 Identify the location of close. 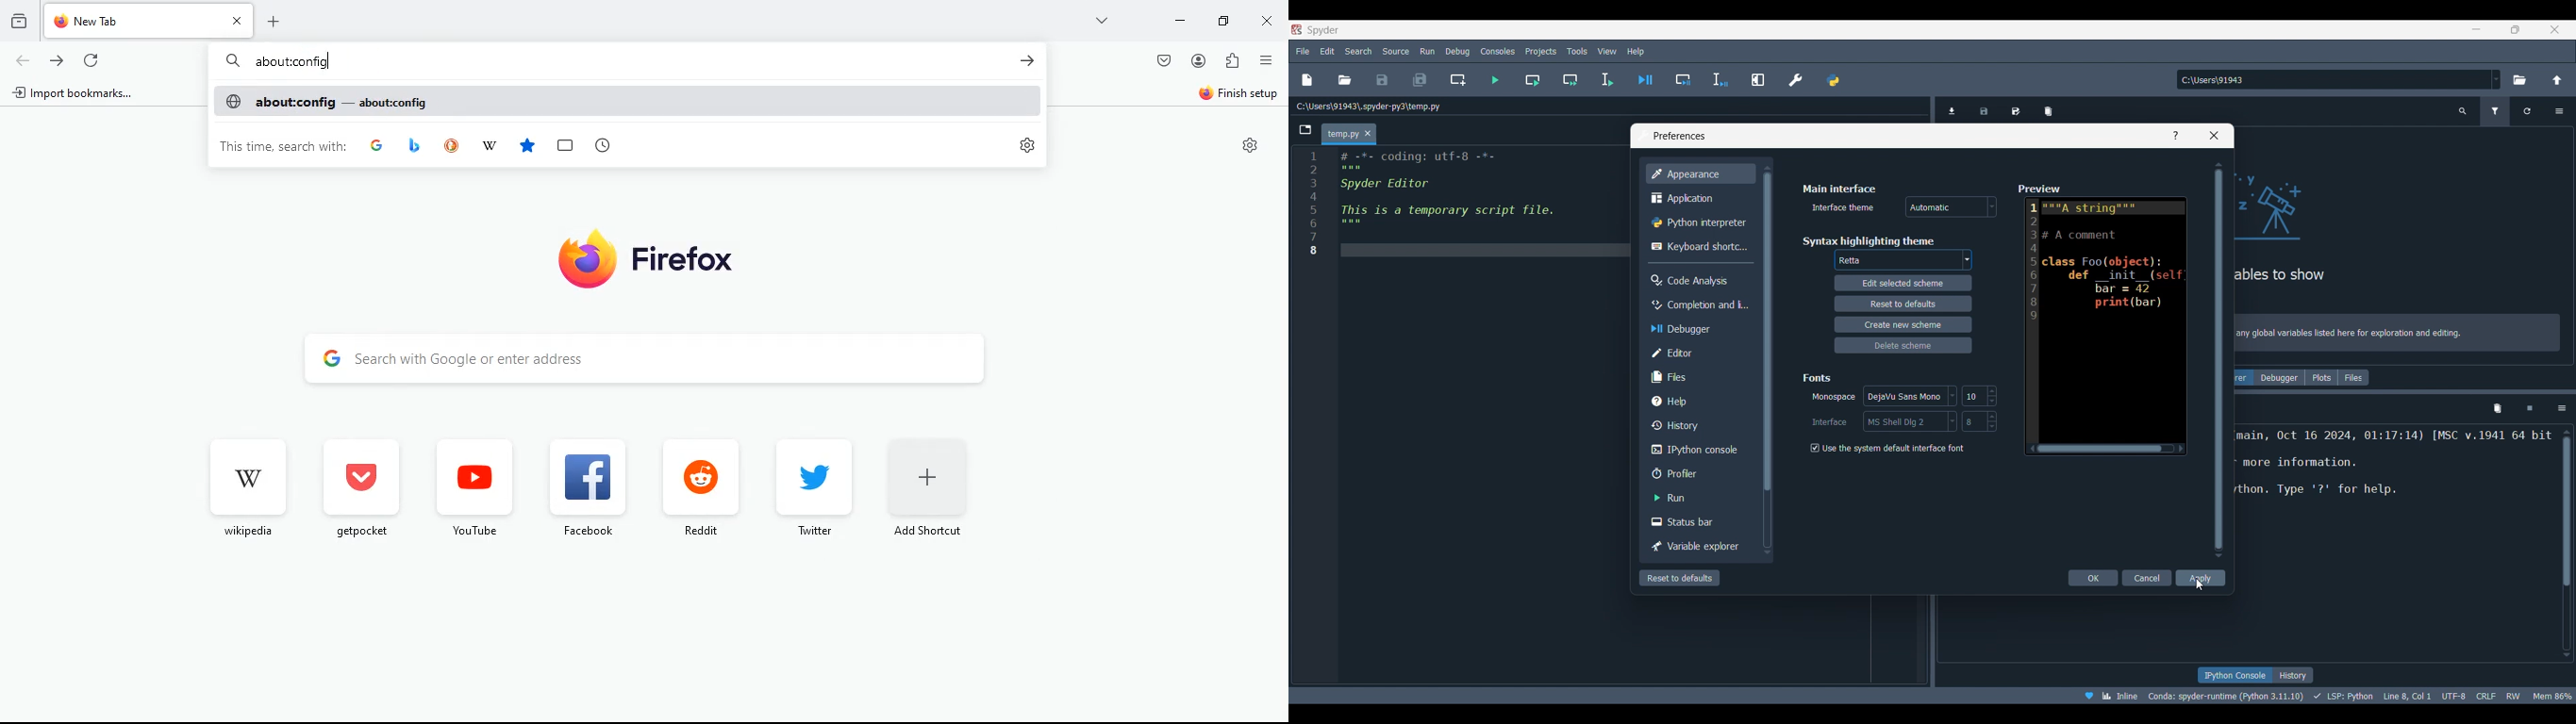
(1267, 23).